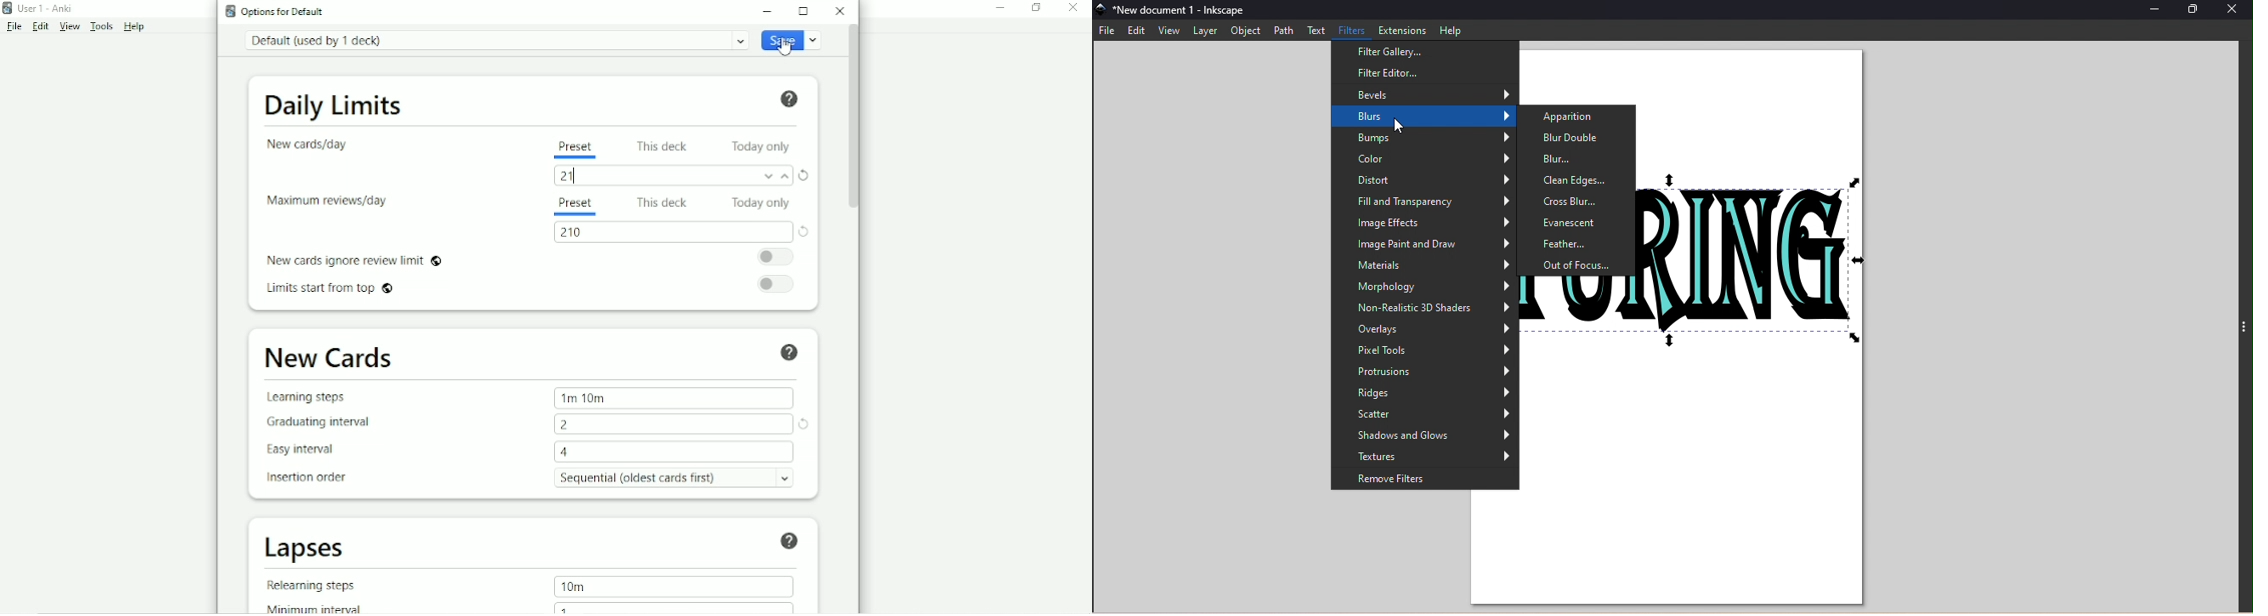 Image resolution: width=2268 pixels, height=616 pixels. Describe the element at coordinates (574, 586) in the screenshot. I see `10m` at that location.